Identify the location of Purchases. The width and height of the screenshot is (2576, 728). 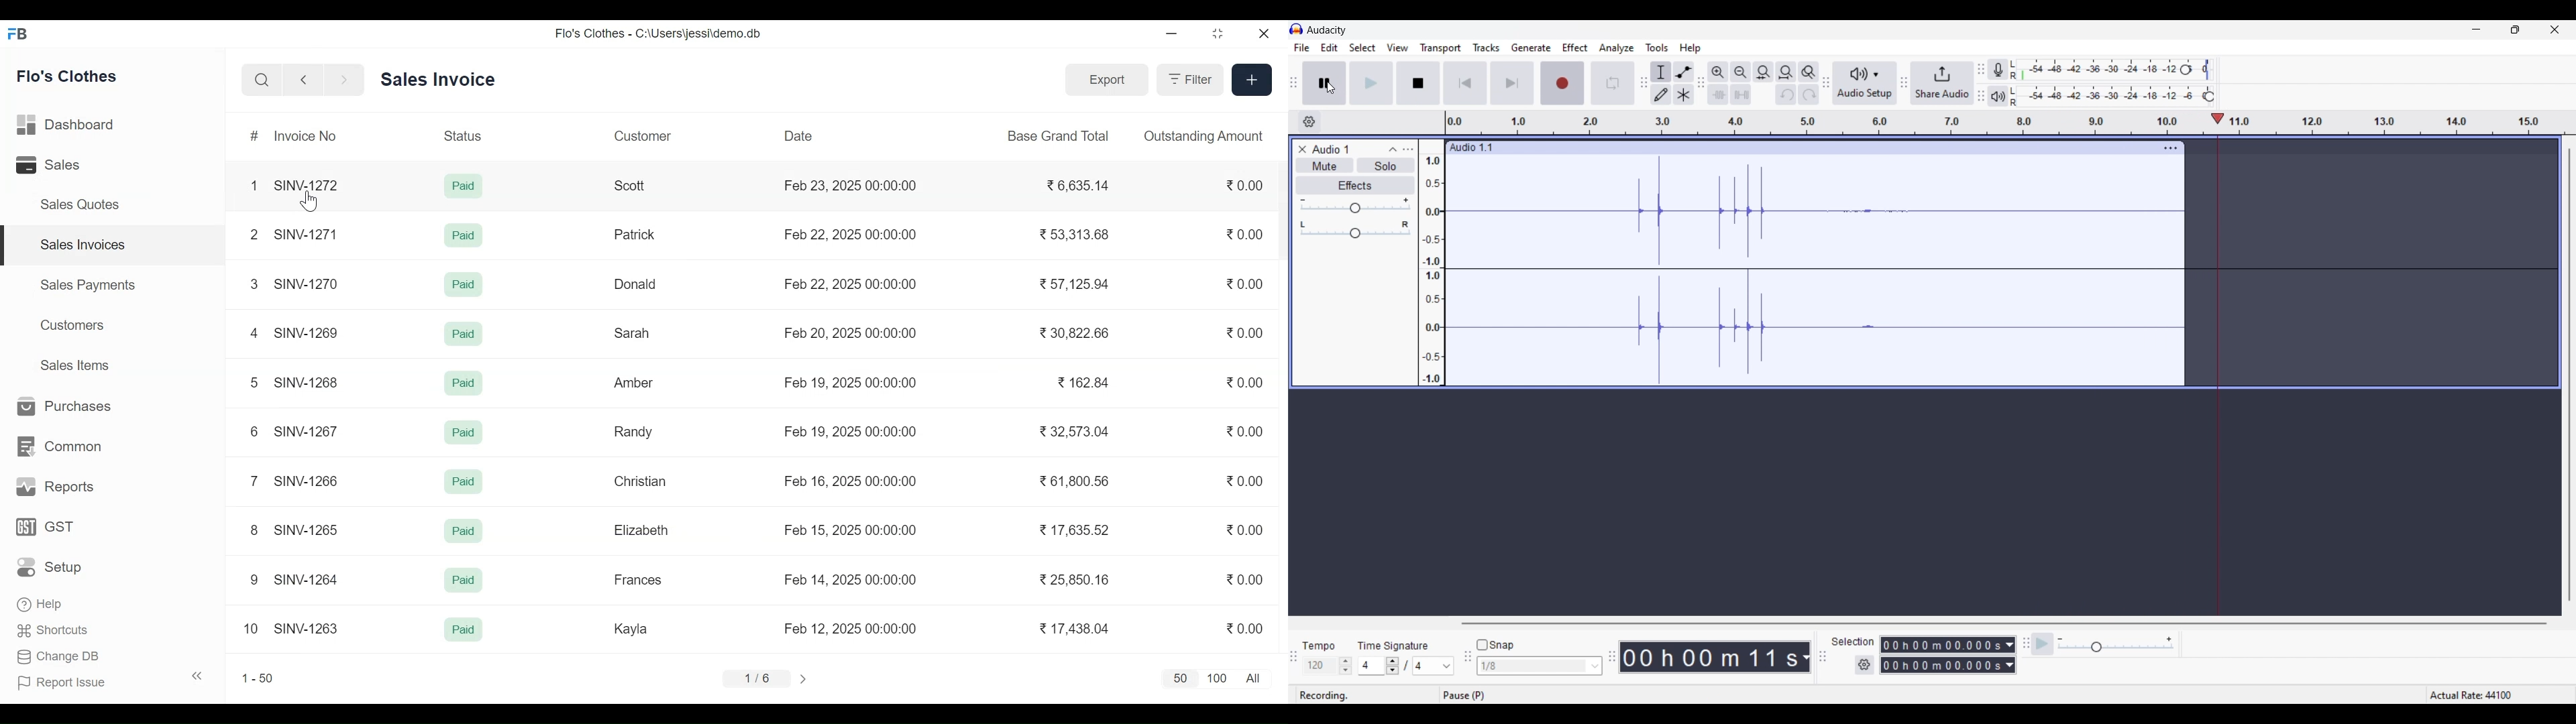
(66, 408).